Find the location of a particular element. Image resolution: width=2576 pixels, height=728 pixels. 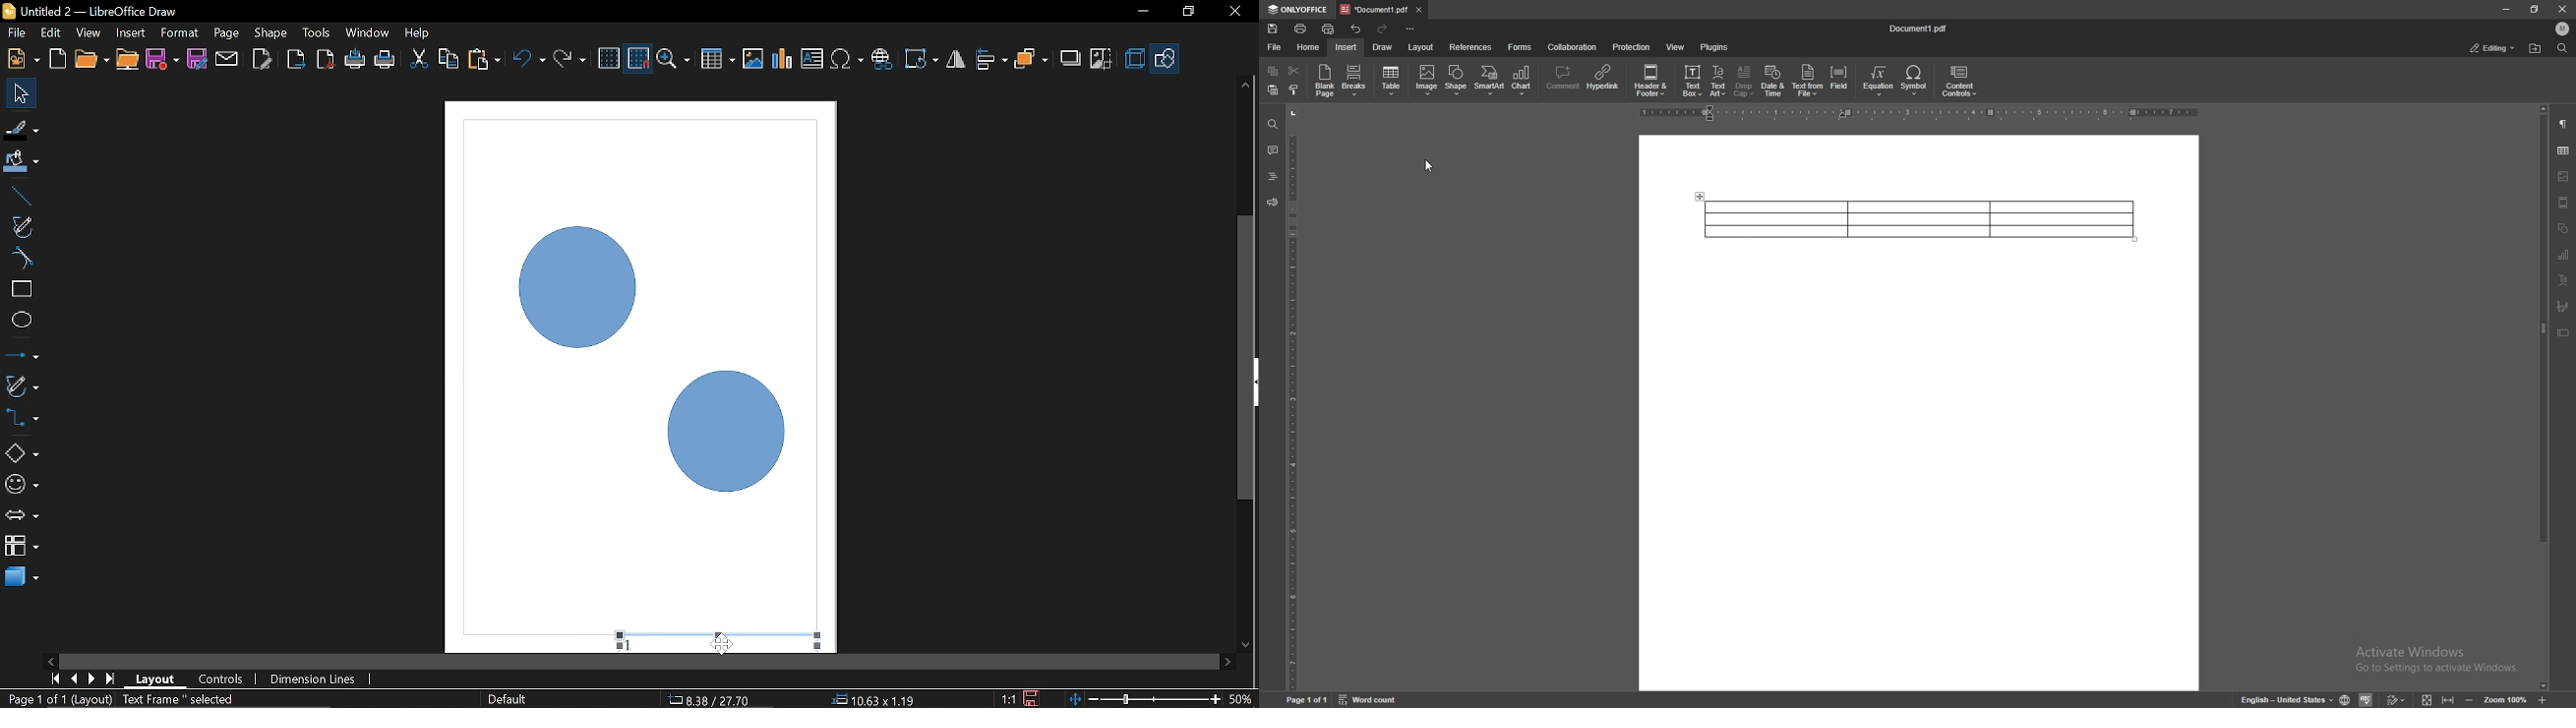

DImension line is located at coordinates (316, 680).